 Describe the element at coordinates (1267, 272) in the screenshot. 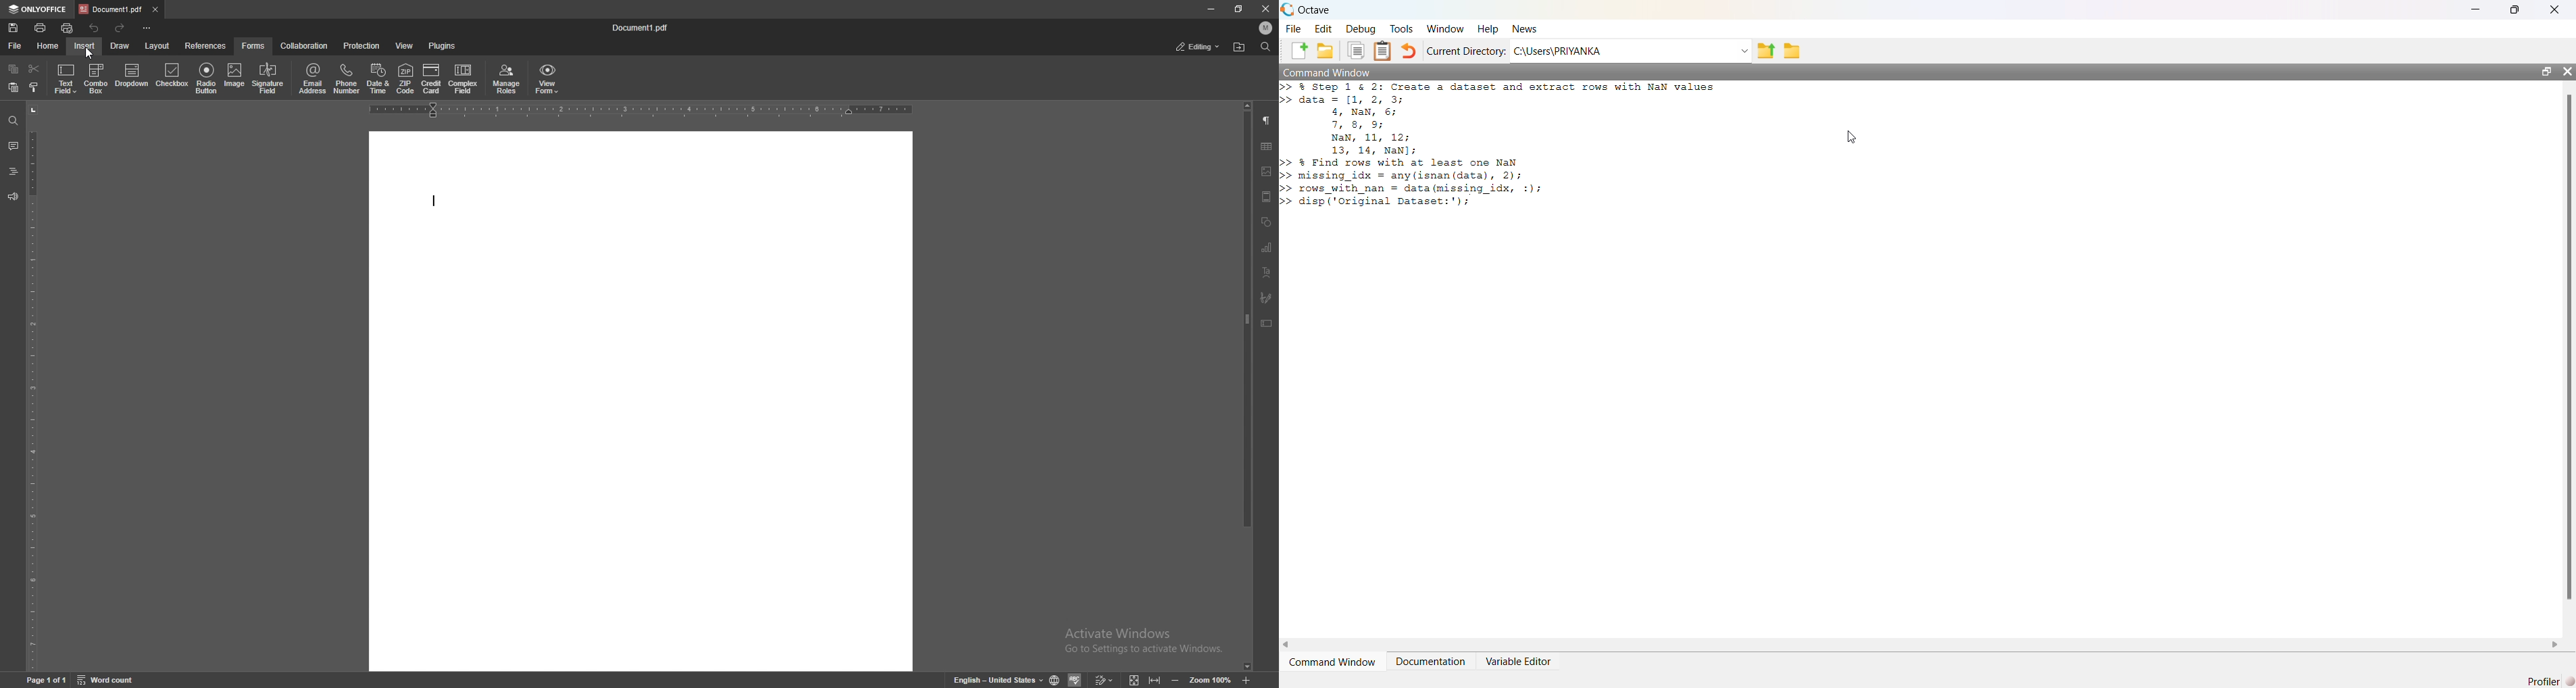

I see `text art` at that location.